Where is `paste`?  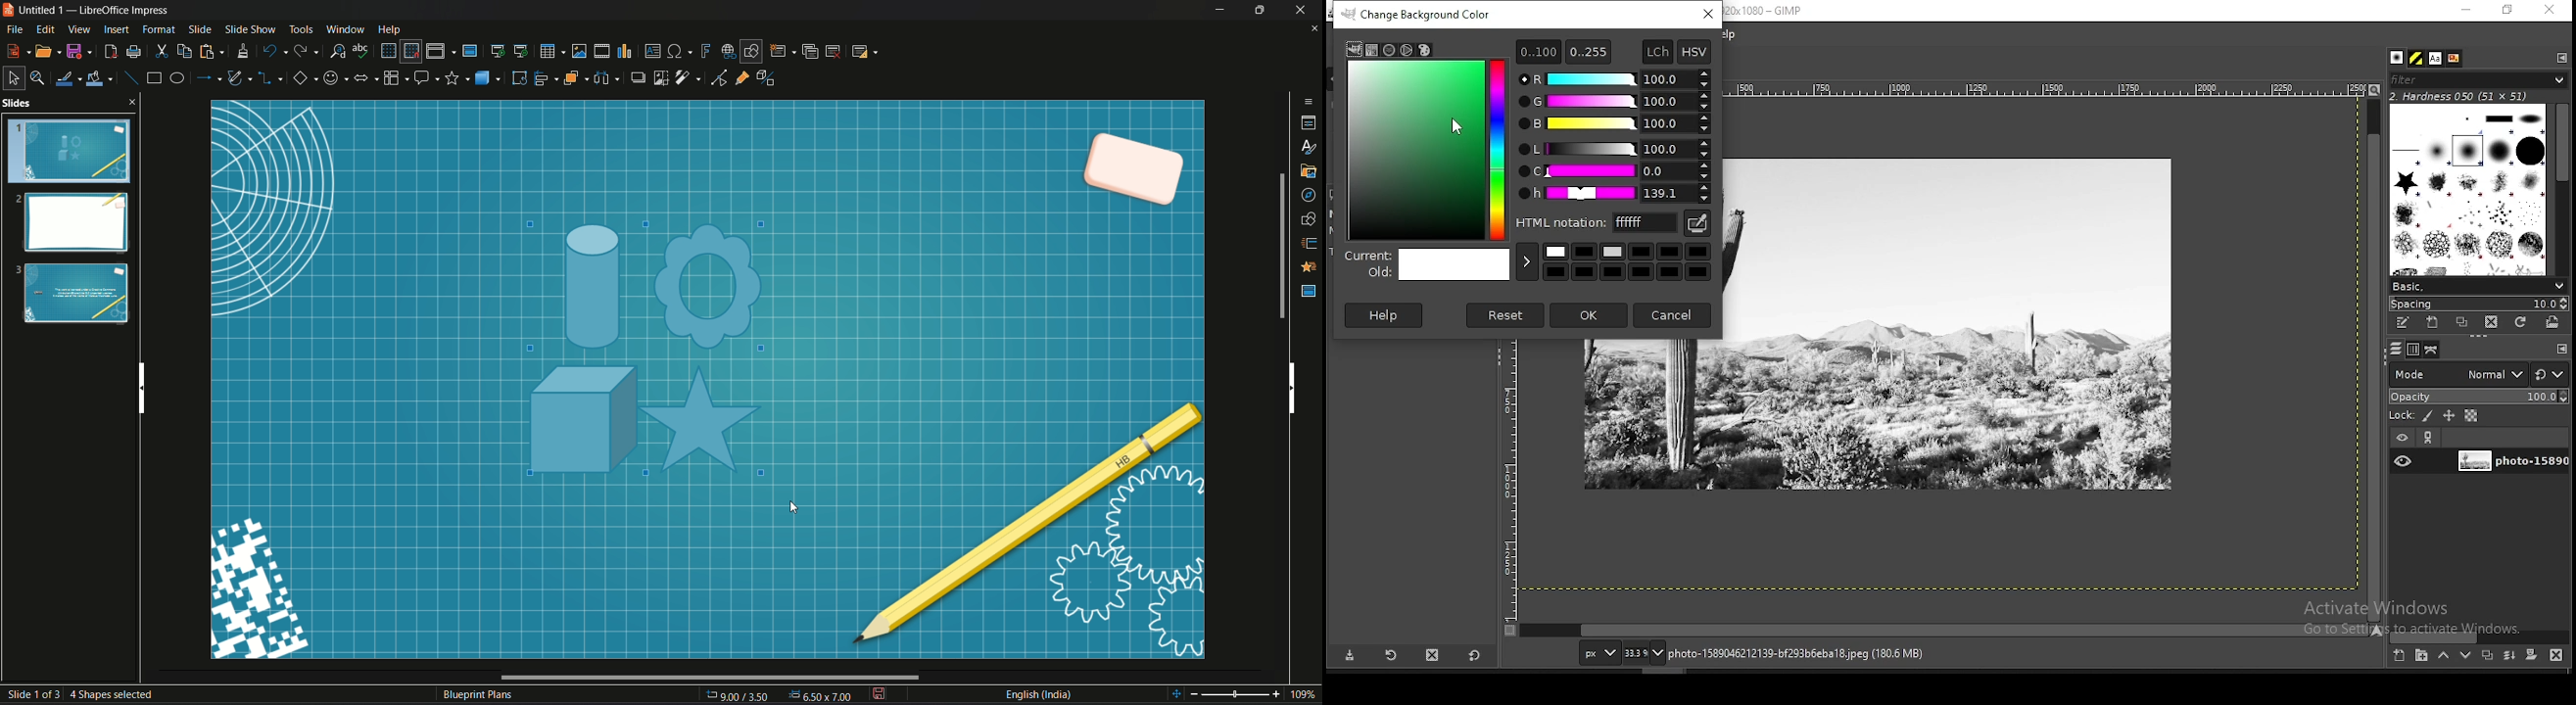
paste is located at coordinates (209, 52).